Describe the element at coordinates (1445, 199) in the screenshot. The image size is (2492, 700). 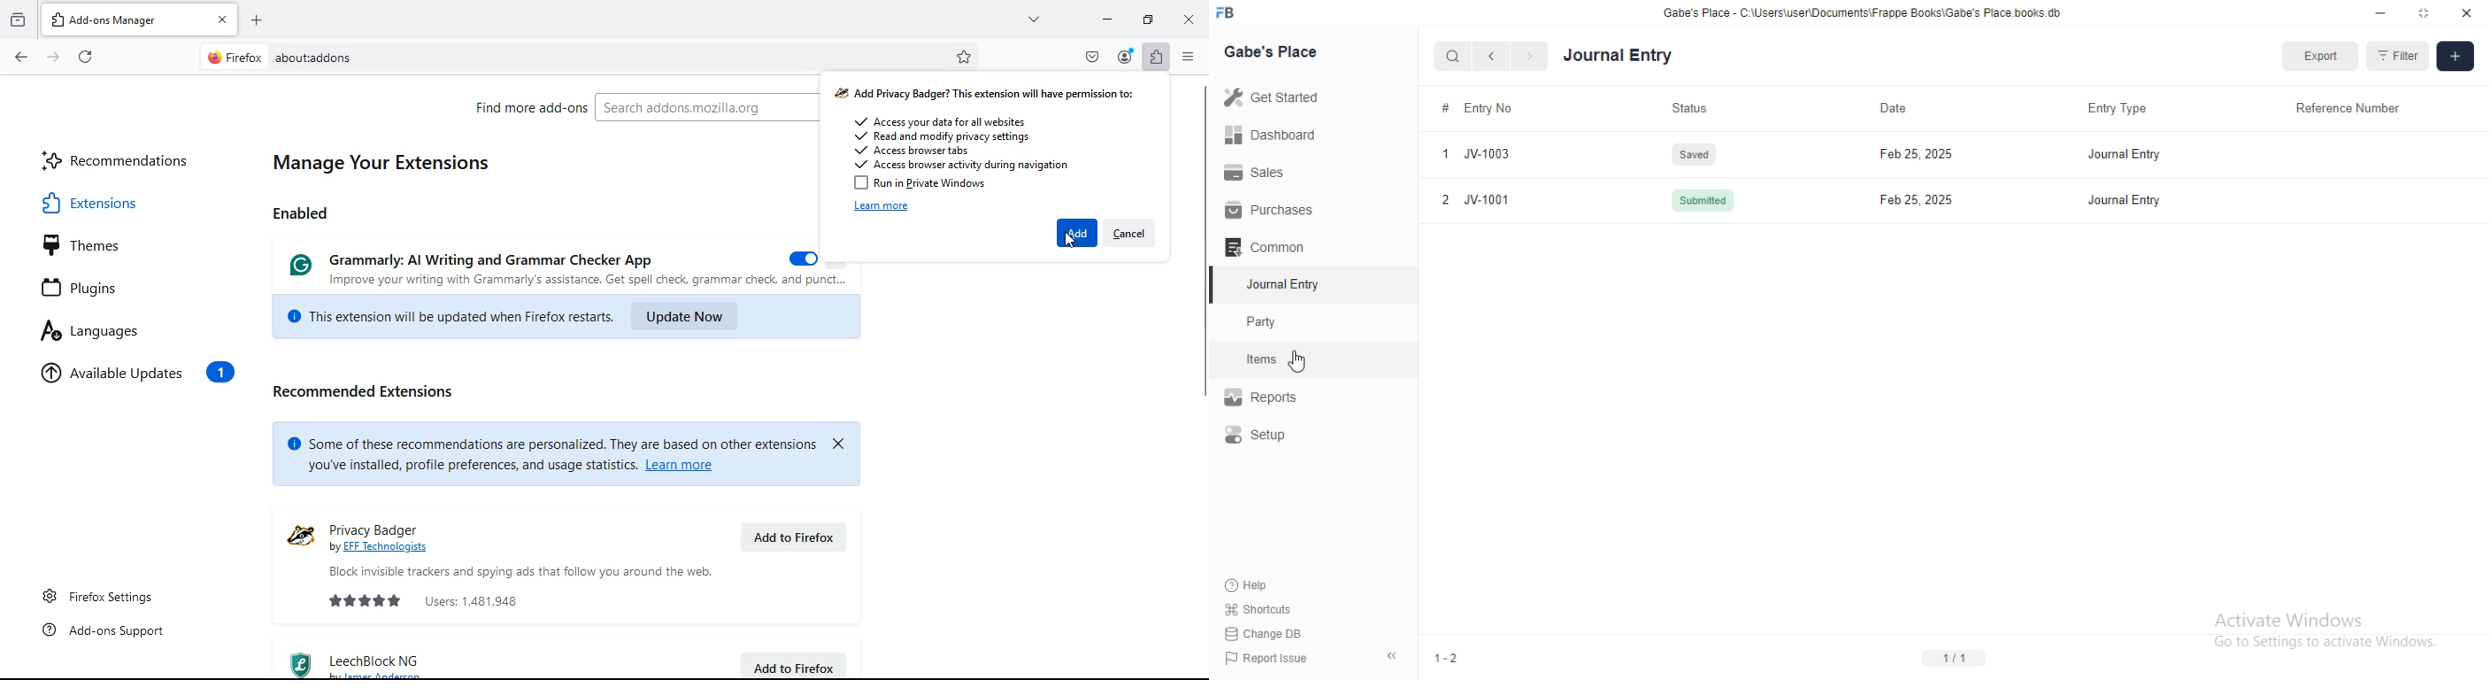
I see `2` at that location.